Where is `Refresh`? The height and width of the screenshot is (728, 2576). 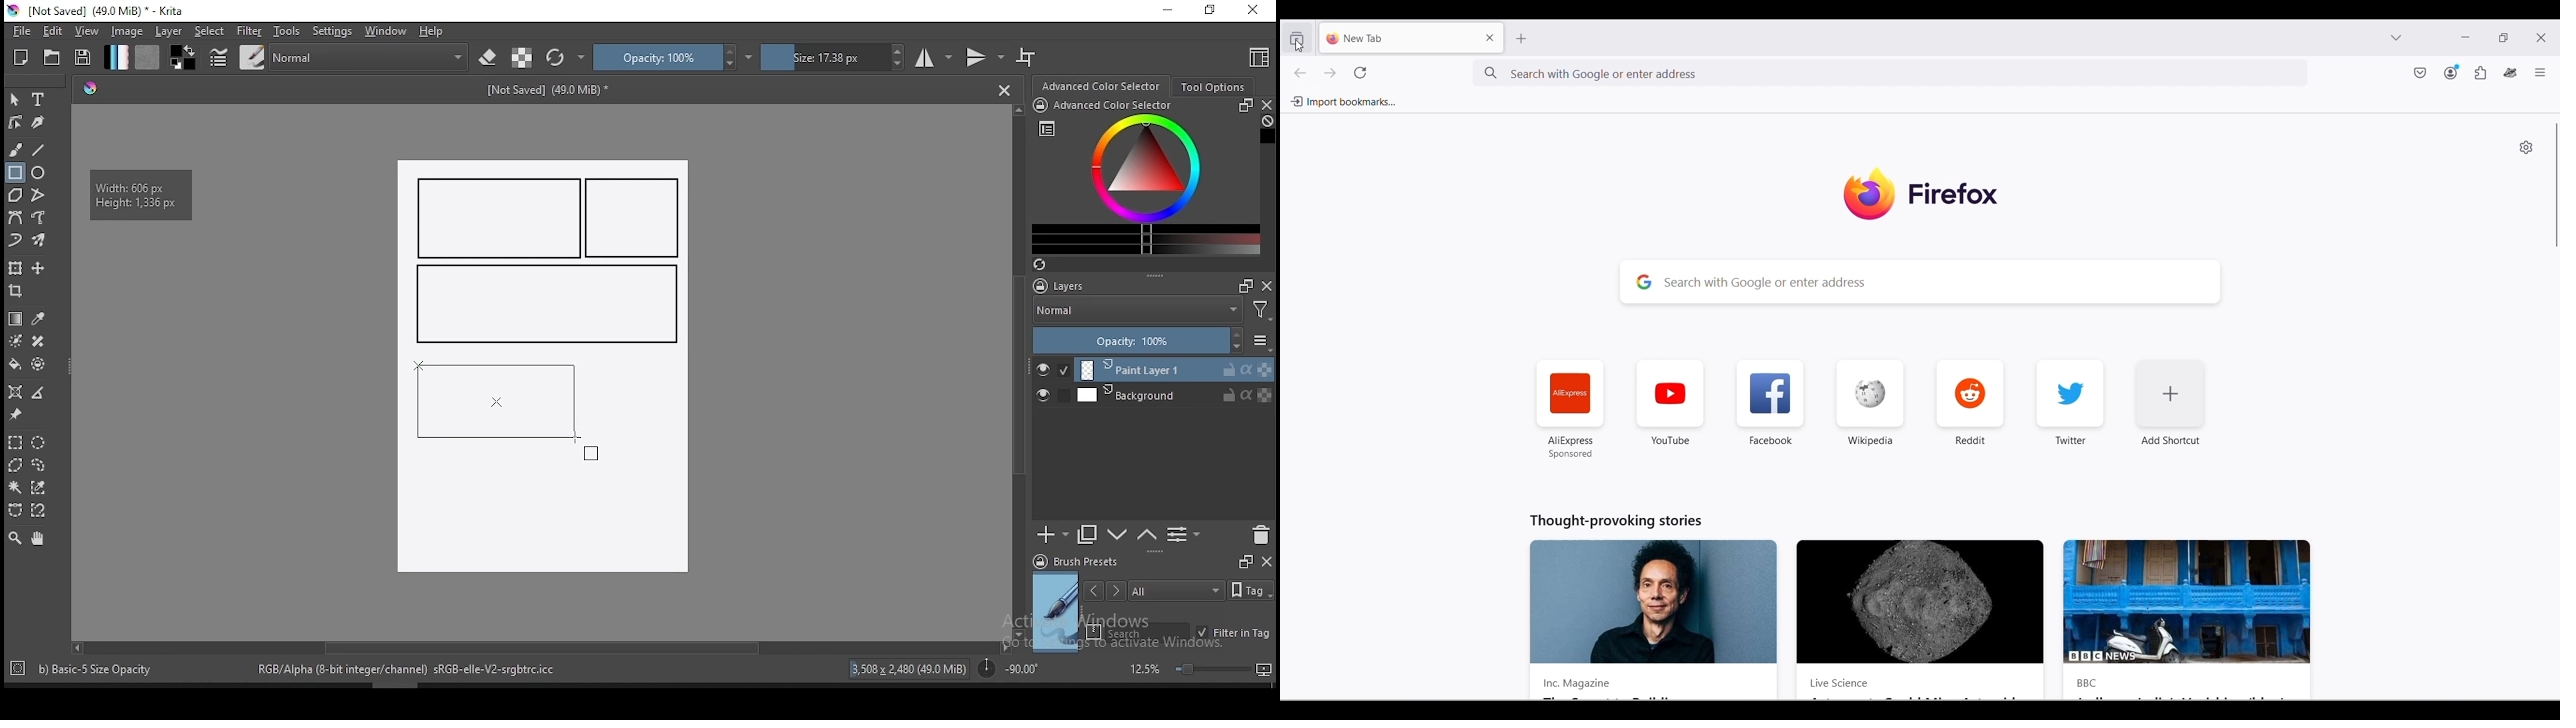
Refresh is located at coordinates (1047, 266).